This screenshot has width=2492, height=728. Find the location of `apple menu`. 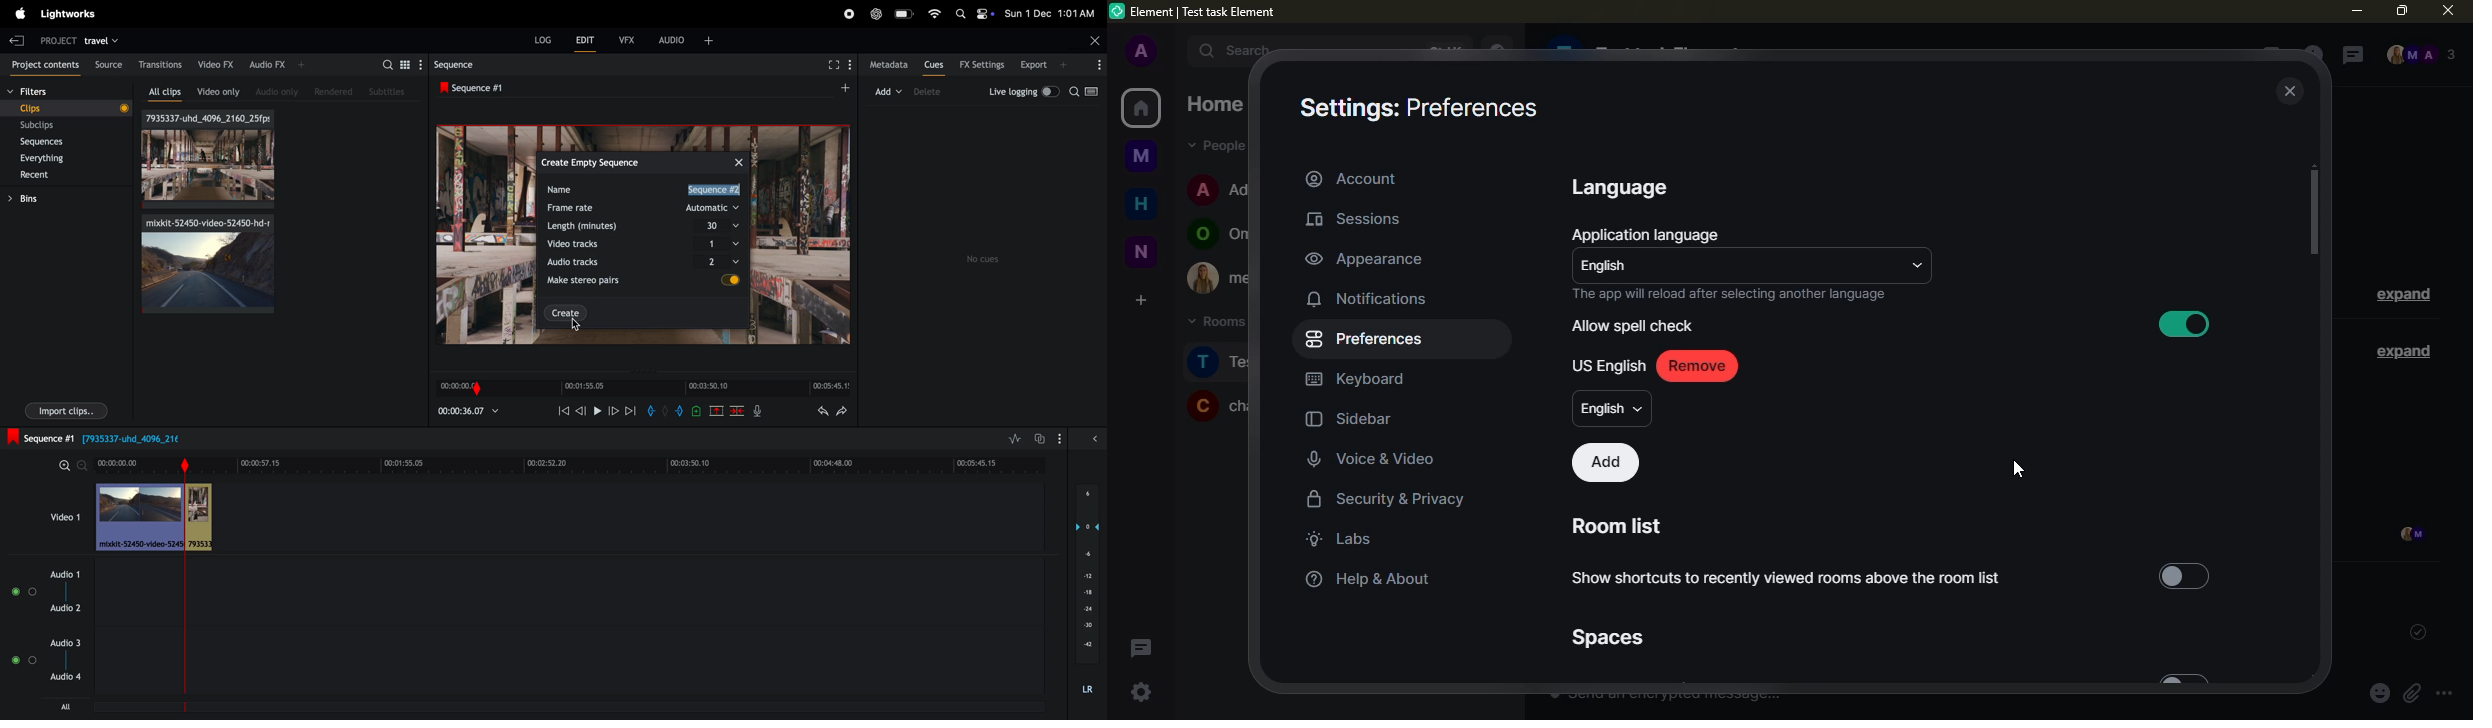

apple menu is located at coordinates (20, 14).